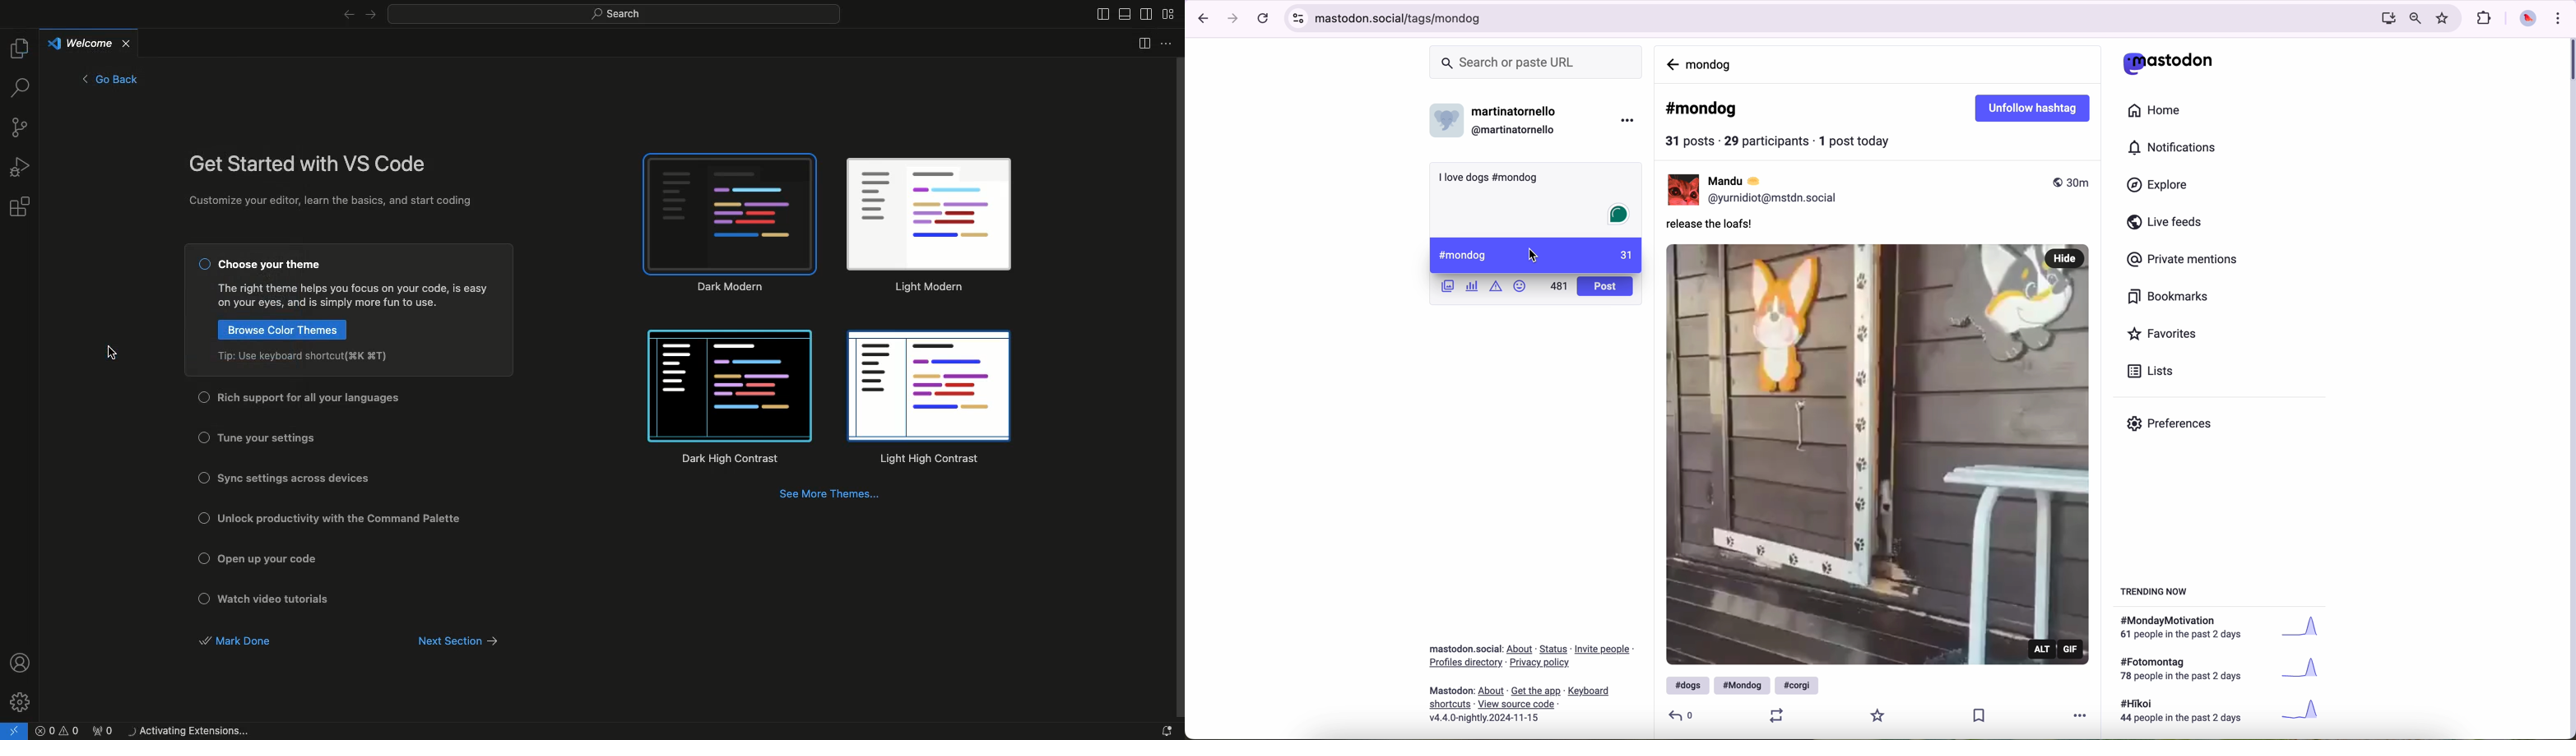 Image resolution: width=2576 pixels, height=756 pixels. I want to click on Checkbox, so click(204, 599).